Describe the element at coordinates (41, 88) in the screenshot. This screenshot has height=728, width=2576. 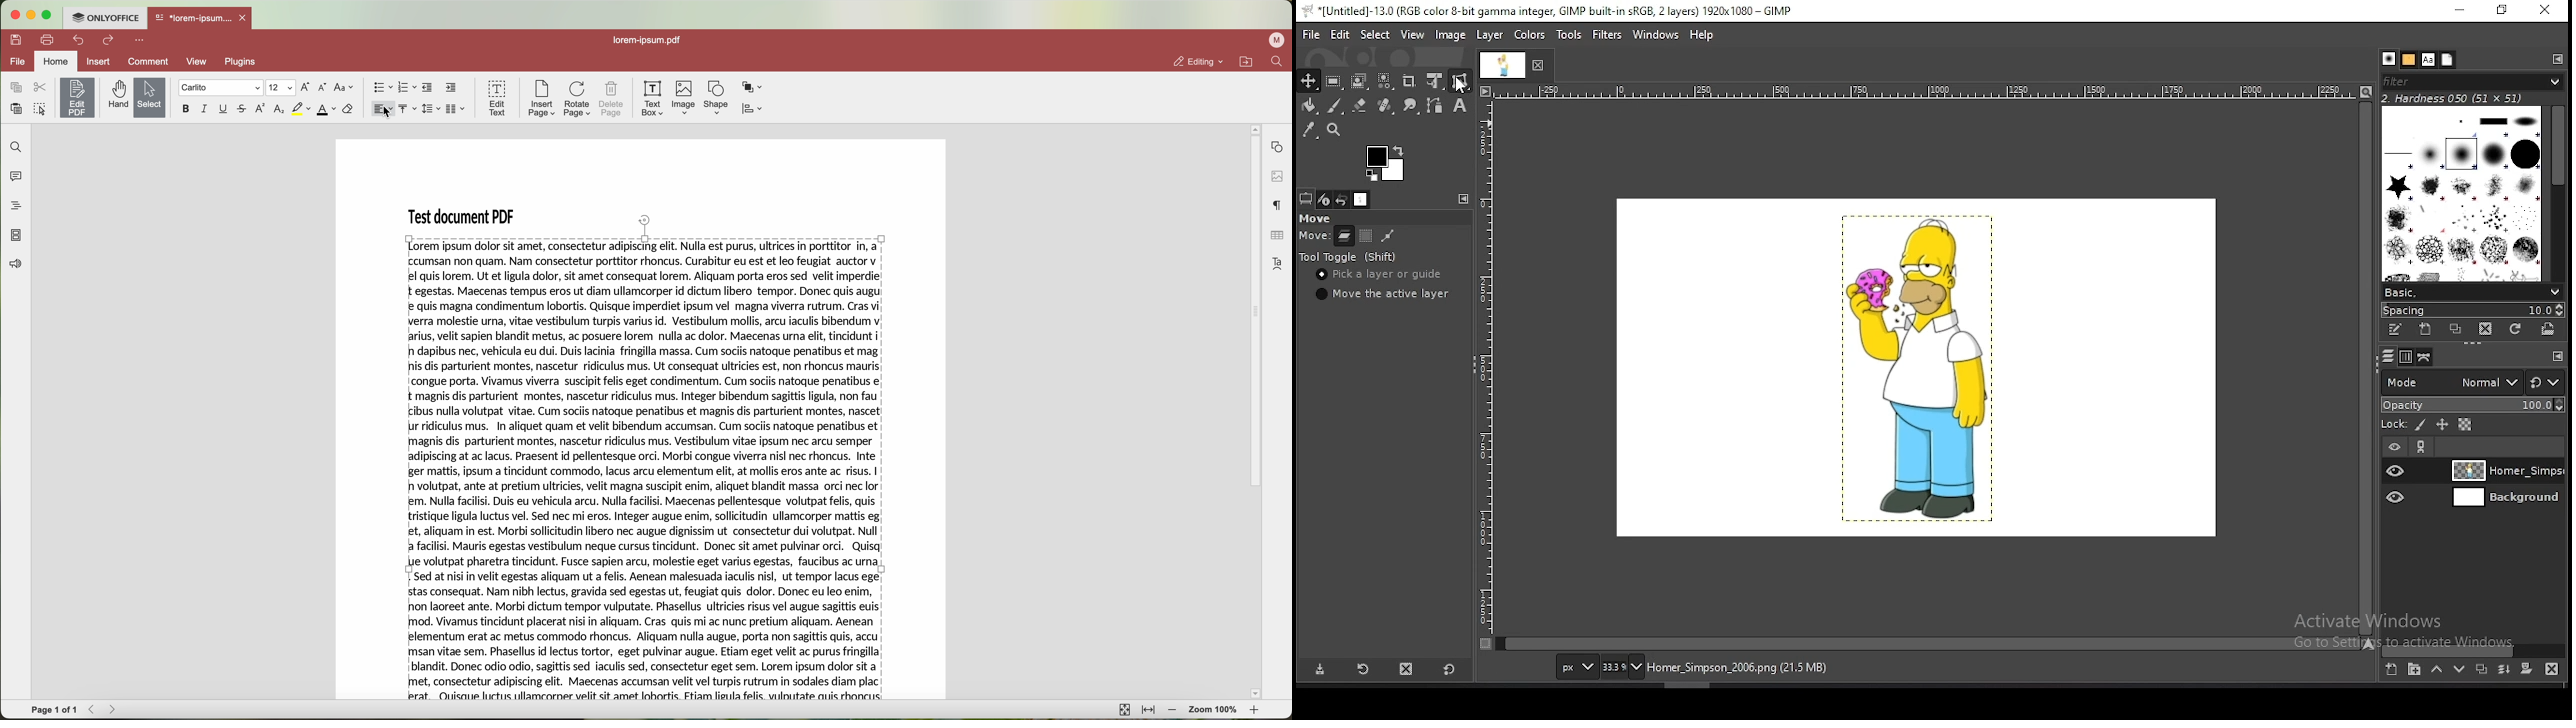
I see `cut` at that location.